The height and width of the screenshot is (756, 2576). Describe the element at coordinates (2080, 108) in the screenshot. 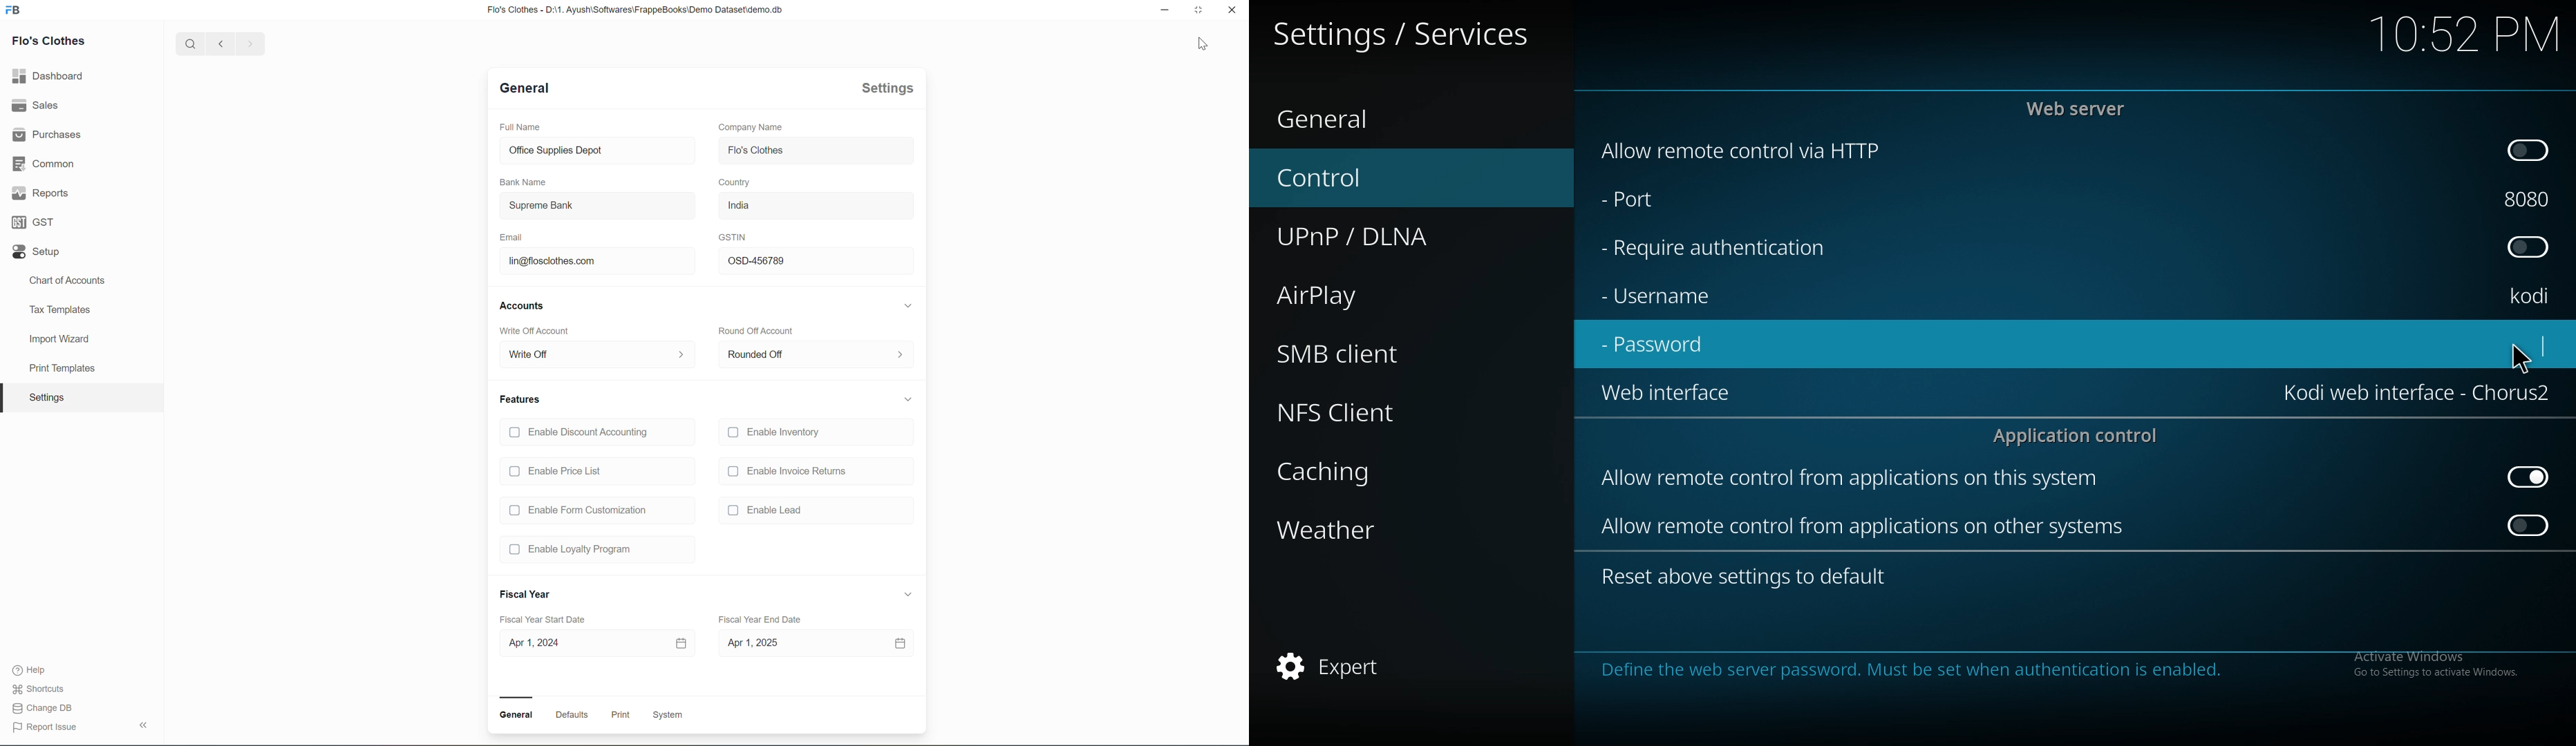

I see `web server` at that location.